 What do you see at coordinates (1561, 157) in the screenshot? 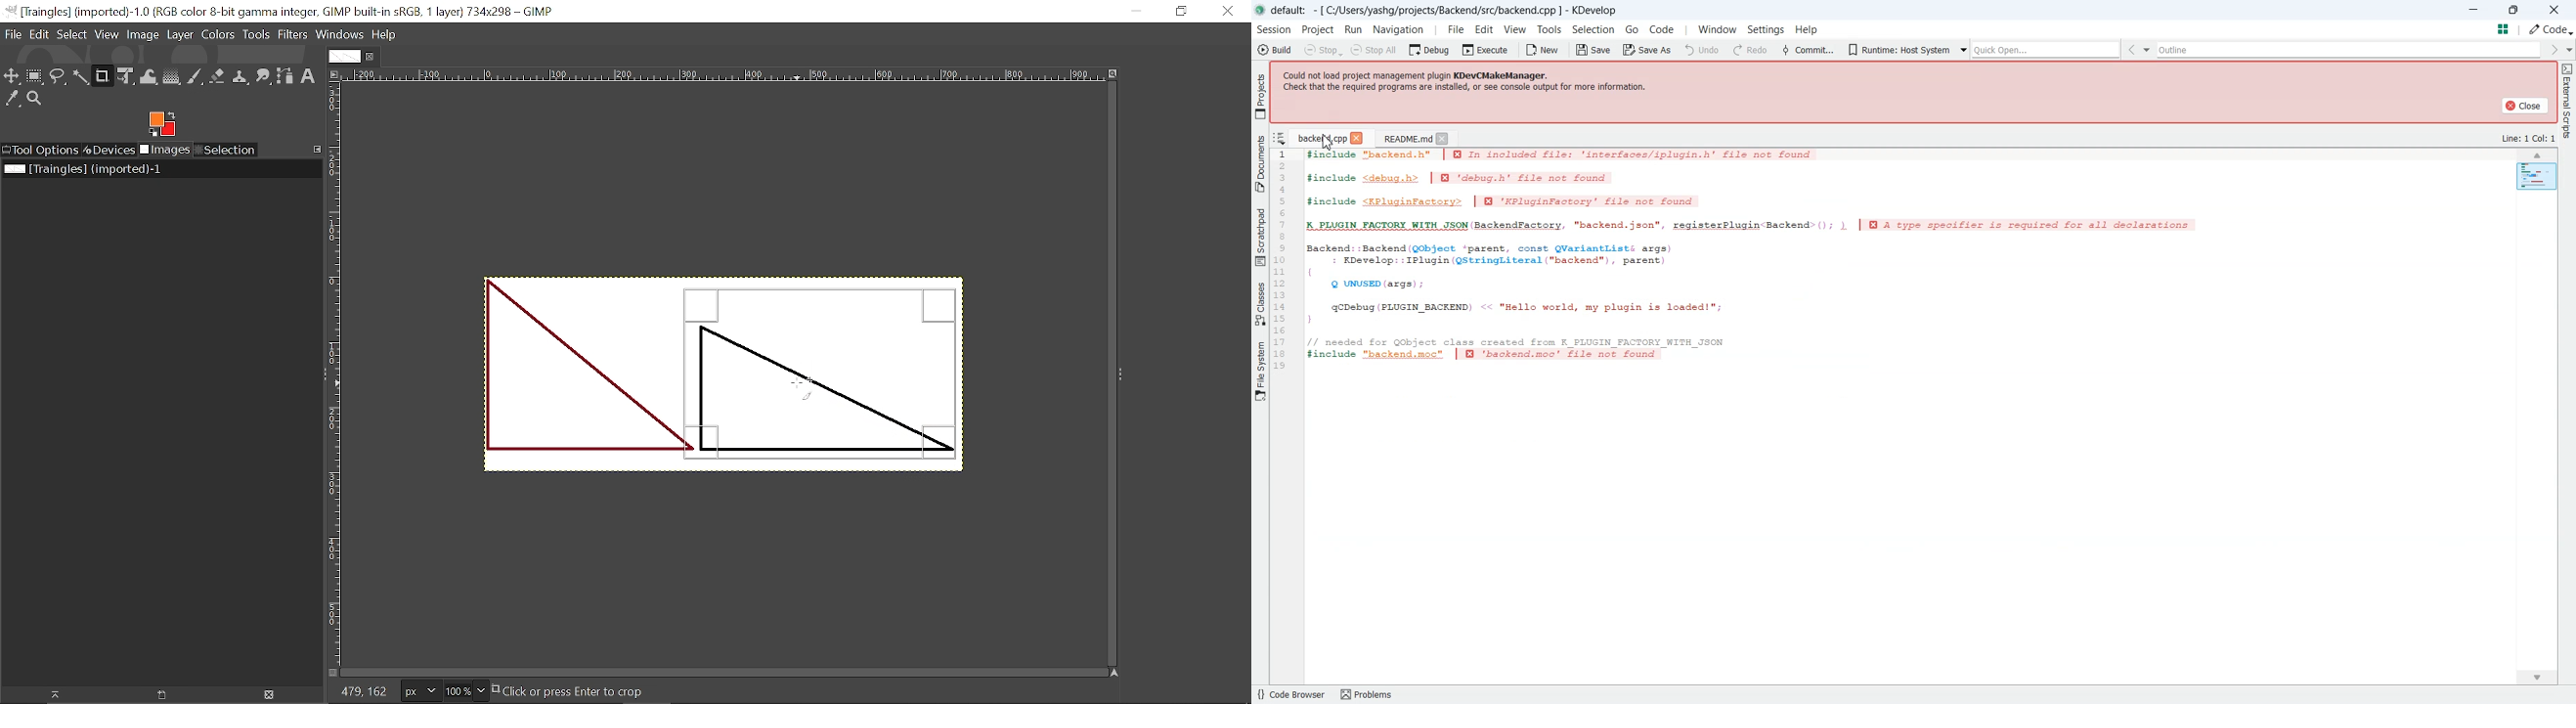
I see `#include "backend.h" | @ In included file: 'interfaces/iplugin.h' file not found` at bounding box center [1561, 157].